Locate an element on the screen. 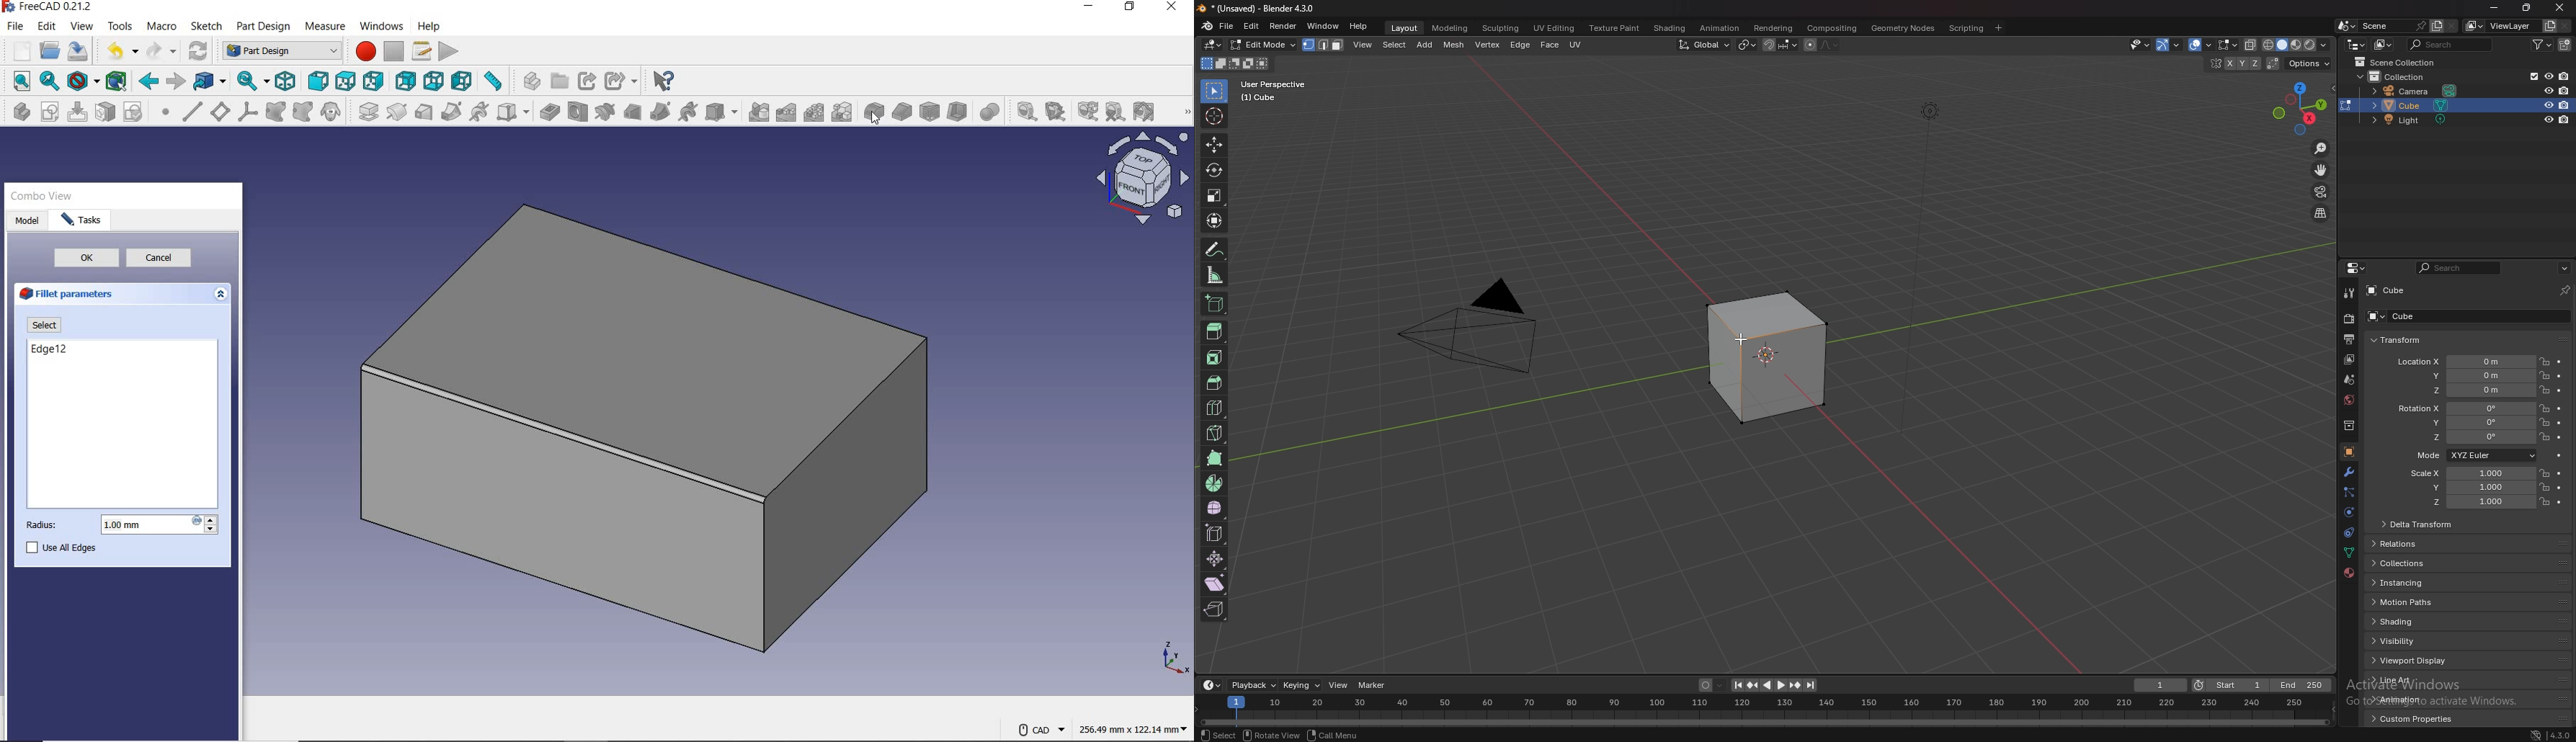 This screenshot has height=756, width=2576. disable in renders is located at coordinates (2564, 89).